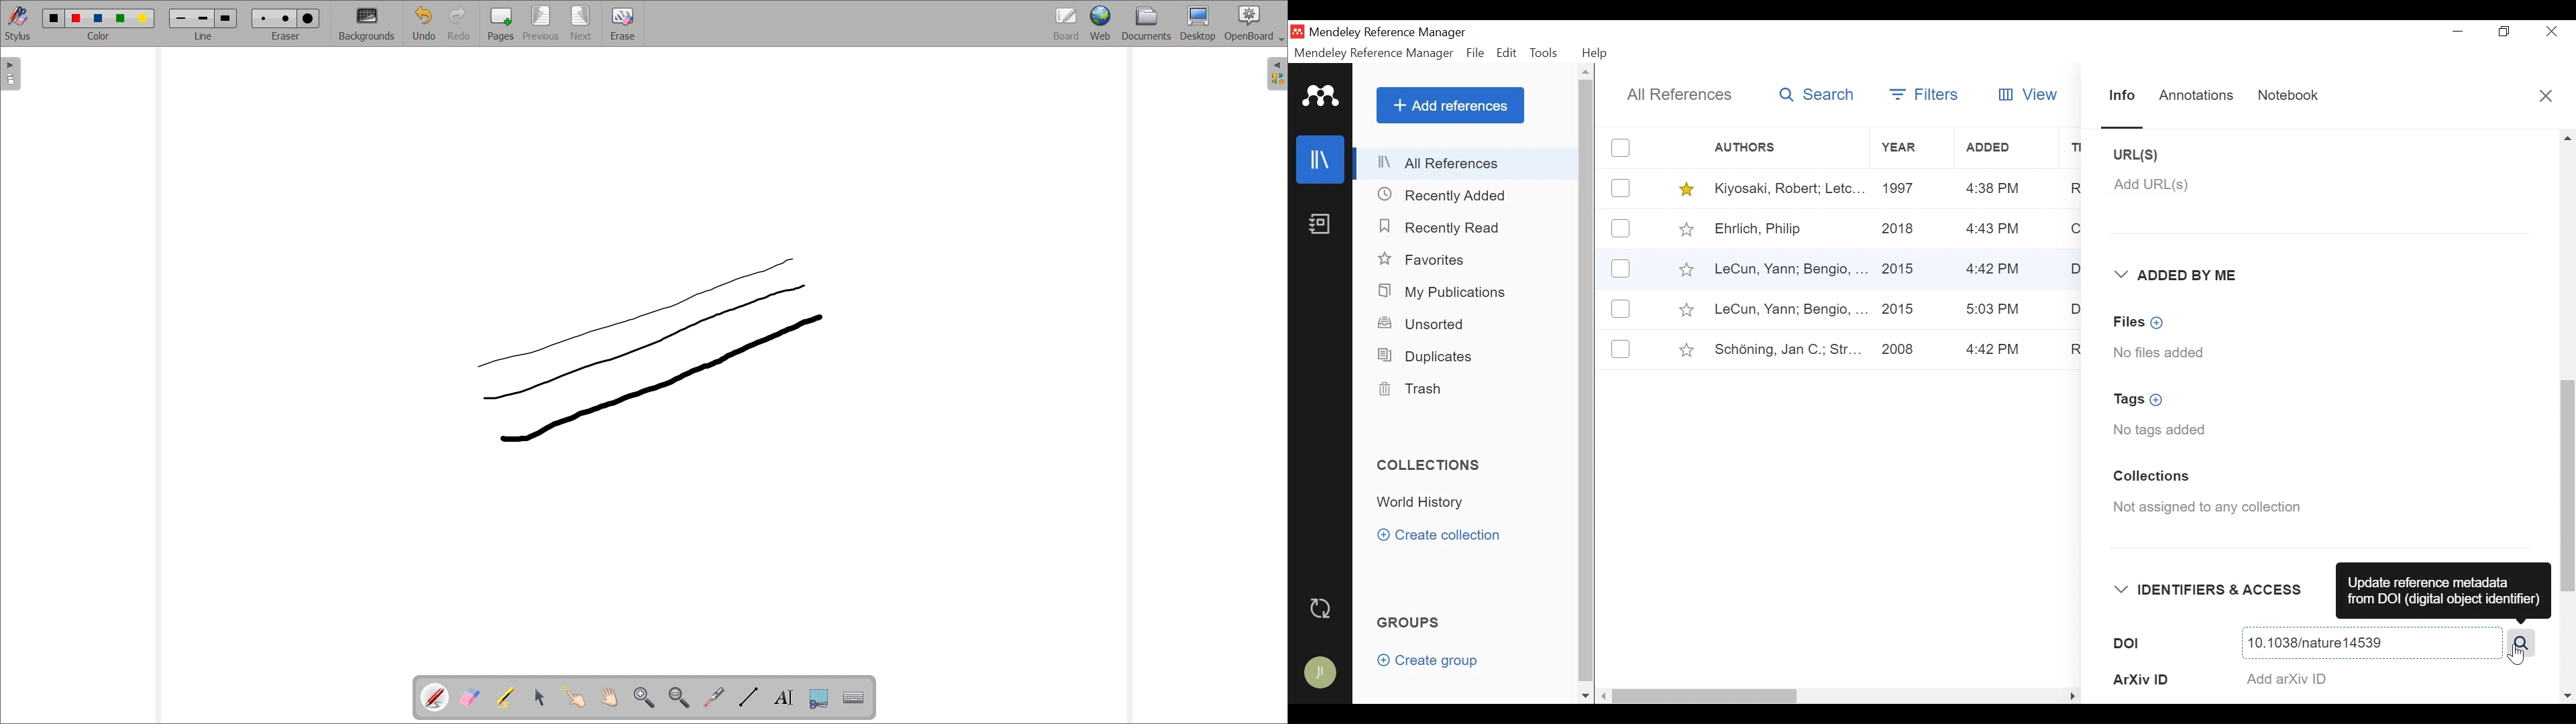  What do you see at coordinates (2324, 642) in the screenshot?
I see `DOI ` at bounding box center [2324, 642].